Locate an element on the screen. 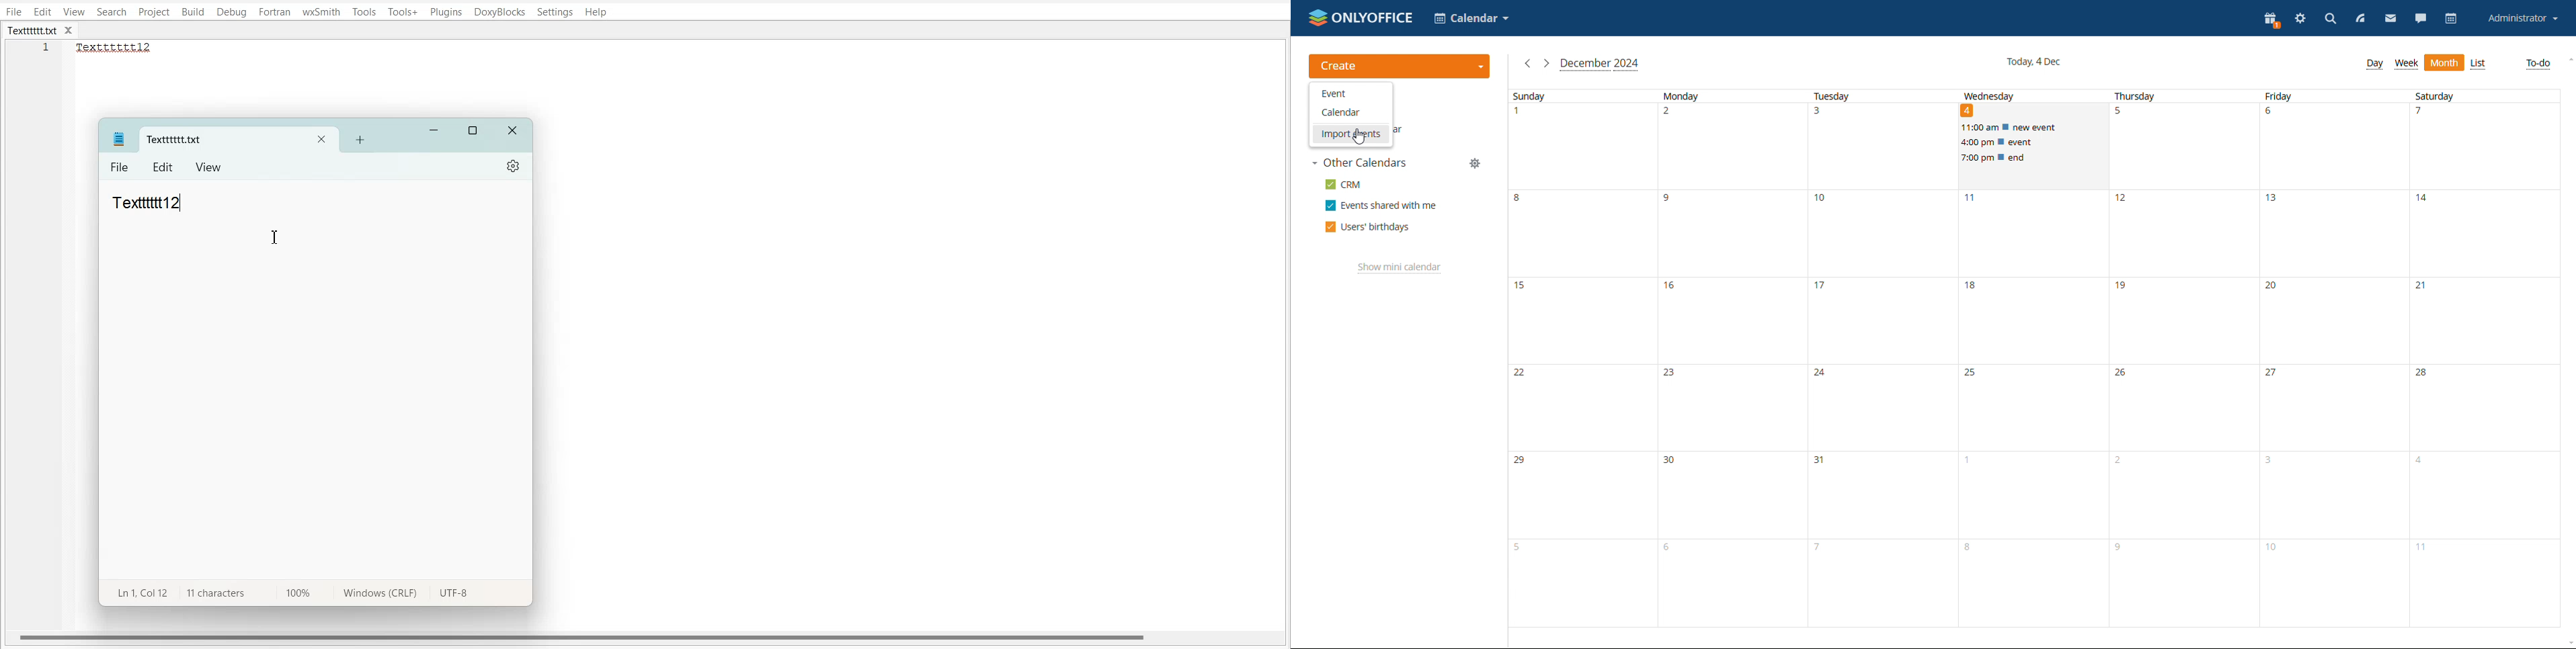  11 characters
BE is located at coordinates (215, 593).